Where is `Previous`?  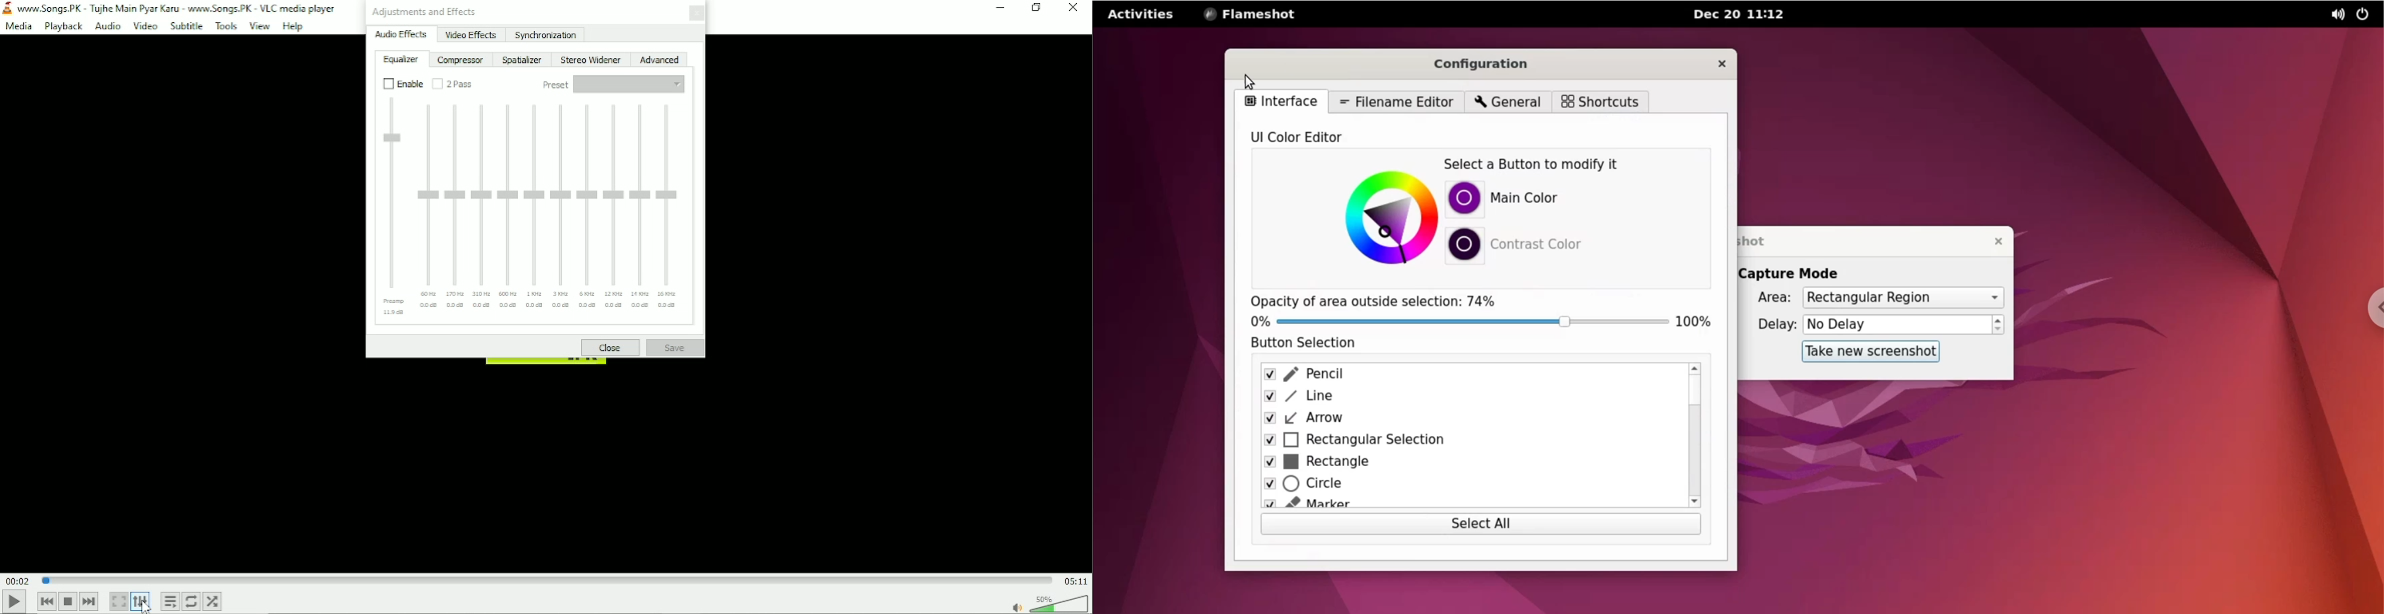
Previous is located at coordinates (48, 602).